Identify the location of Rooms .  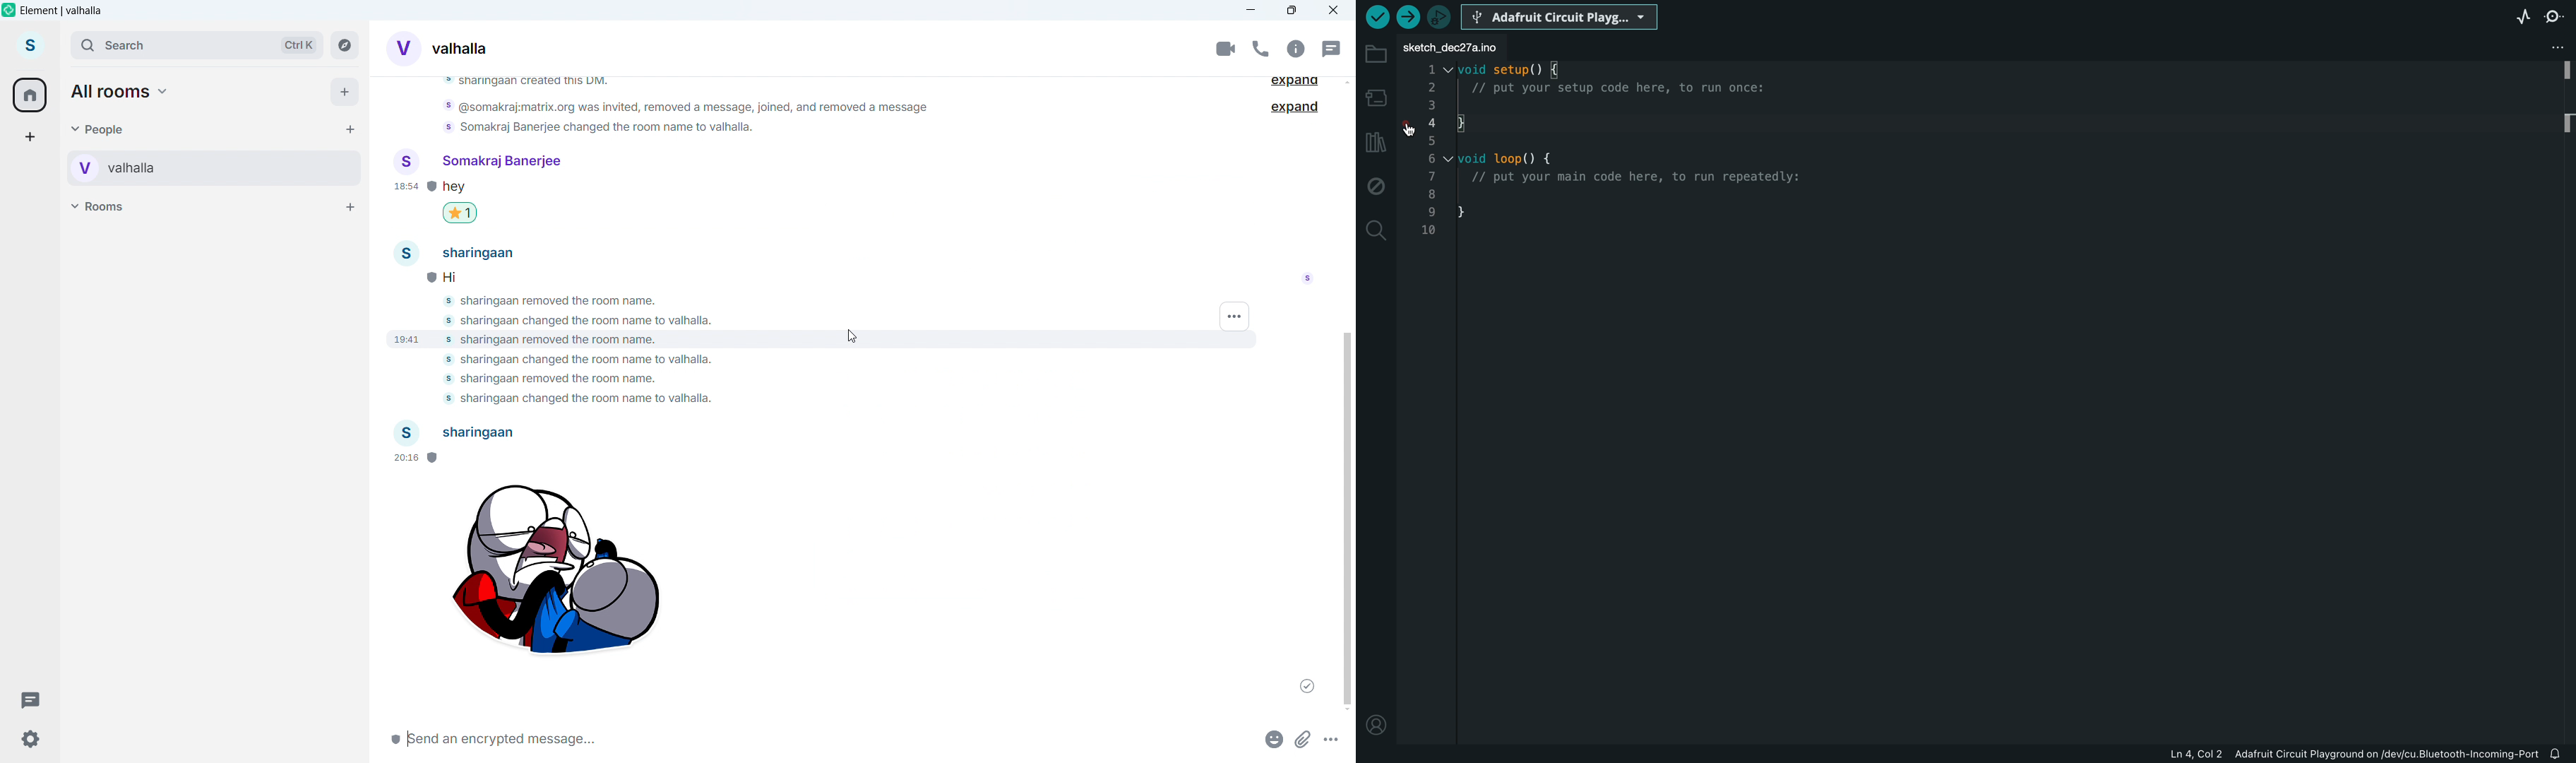
(100, 206).